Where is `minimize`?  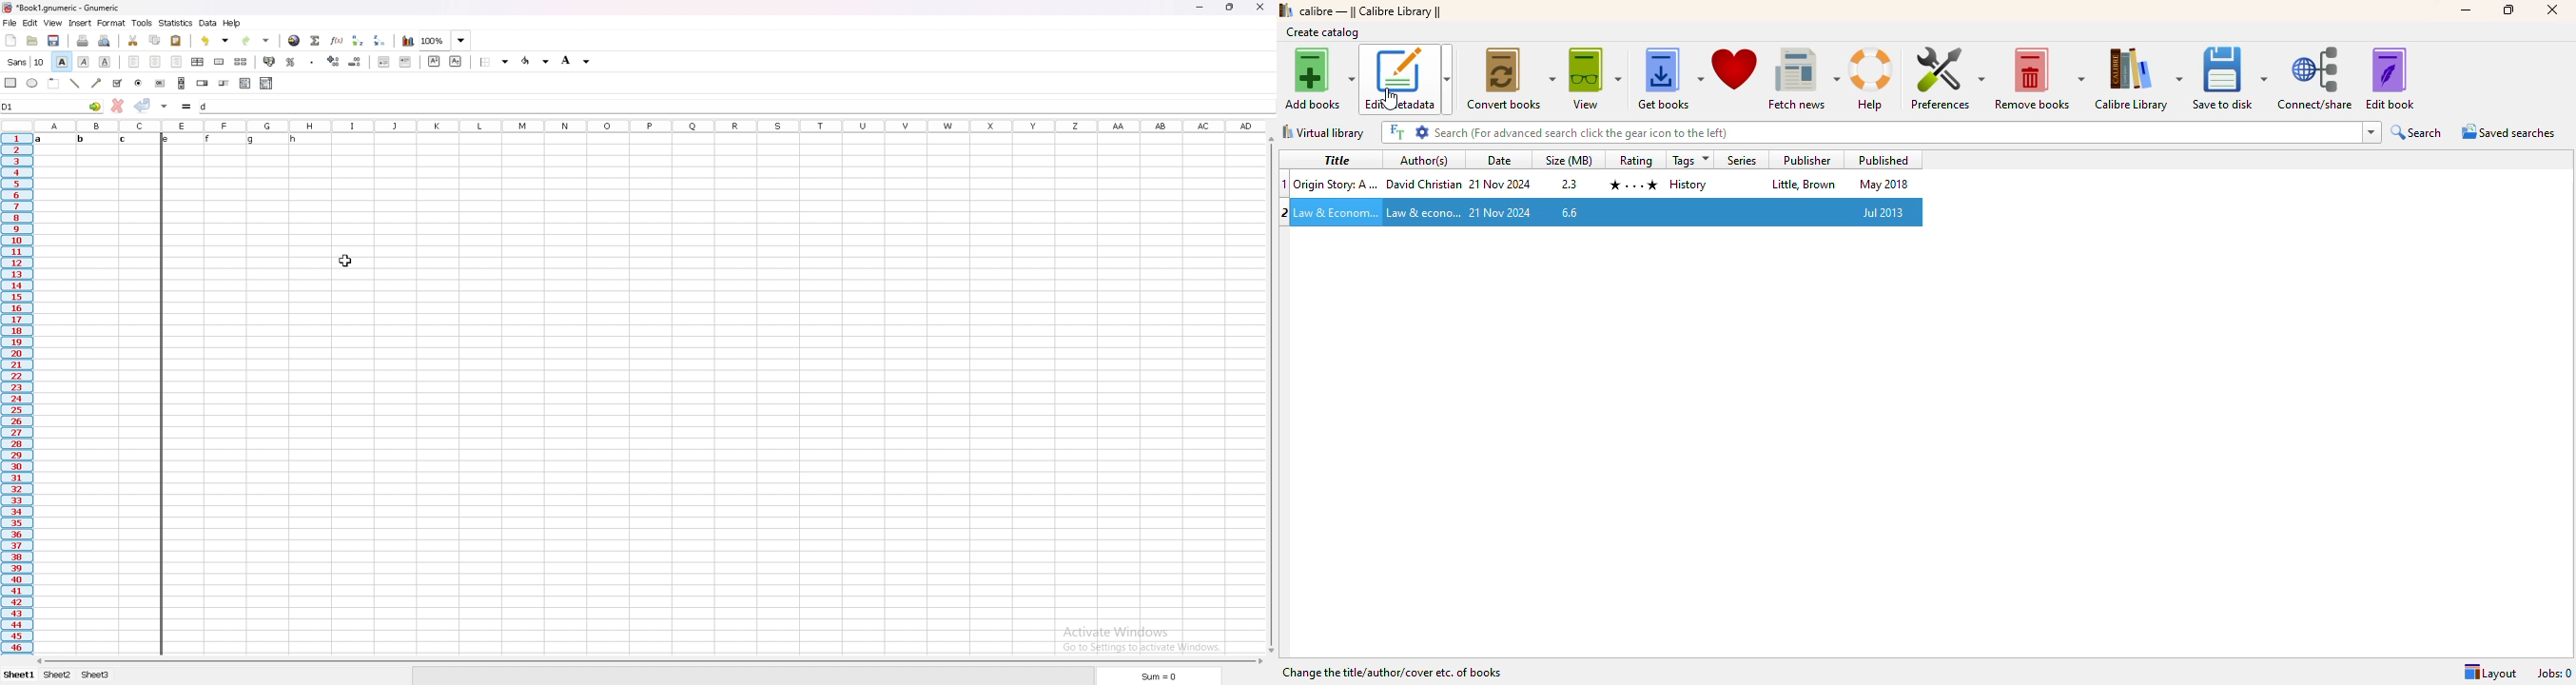
minimize is located at coordinates (2466, 10).